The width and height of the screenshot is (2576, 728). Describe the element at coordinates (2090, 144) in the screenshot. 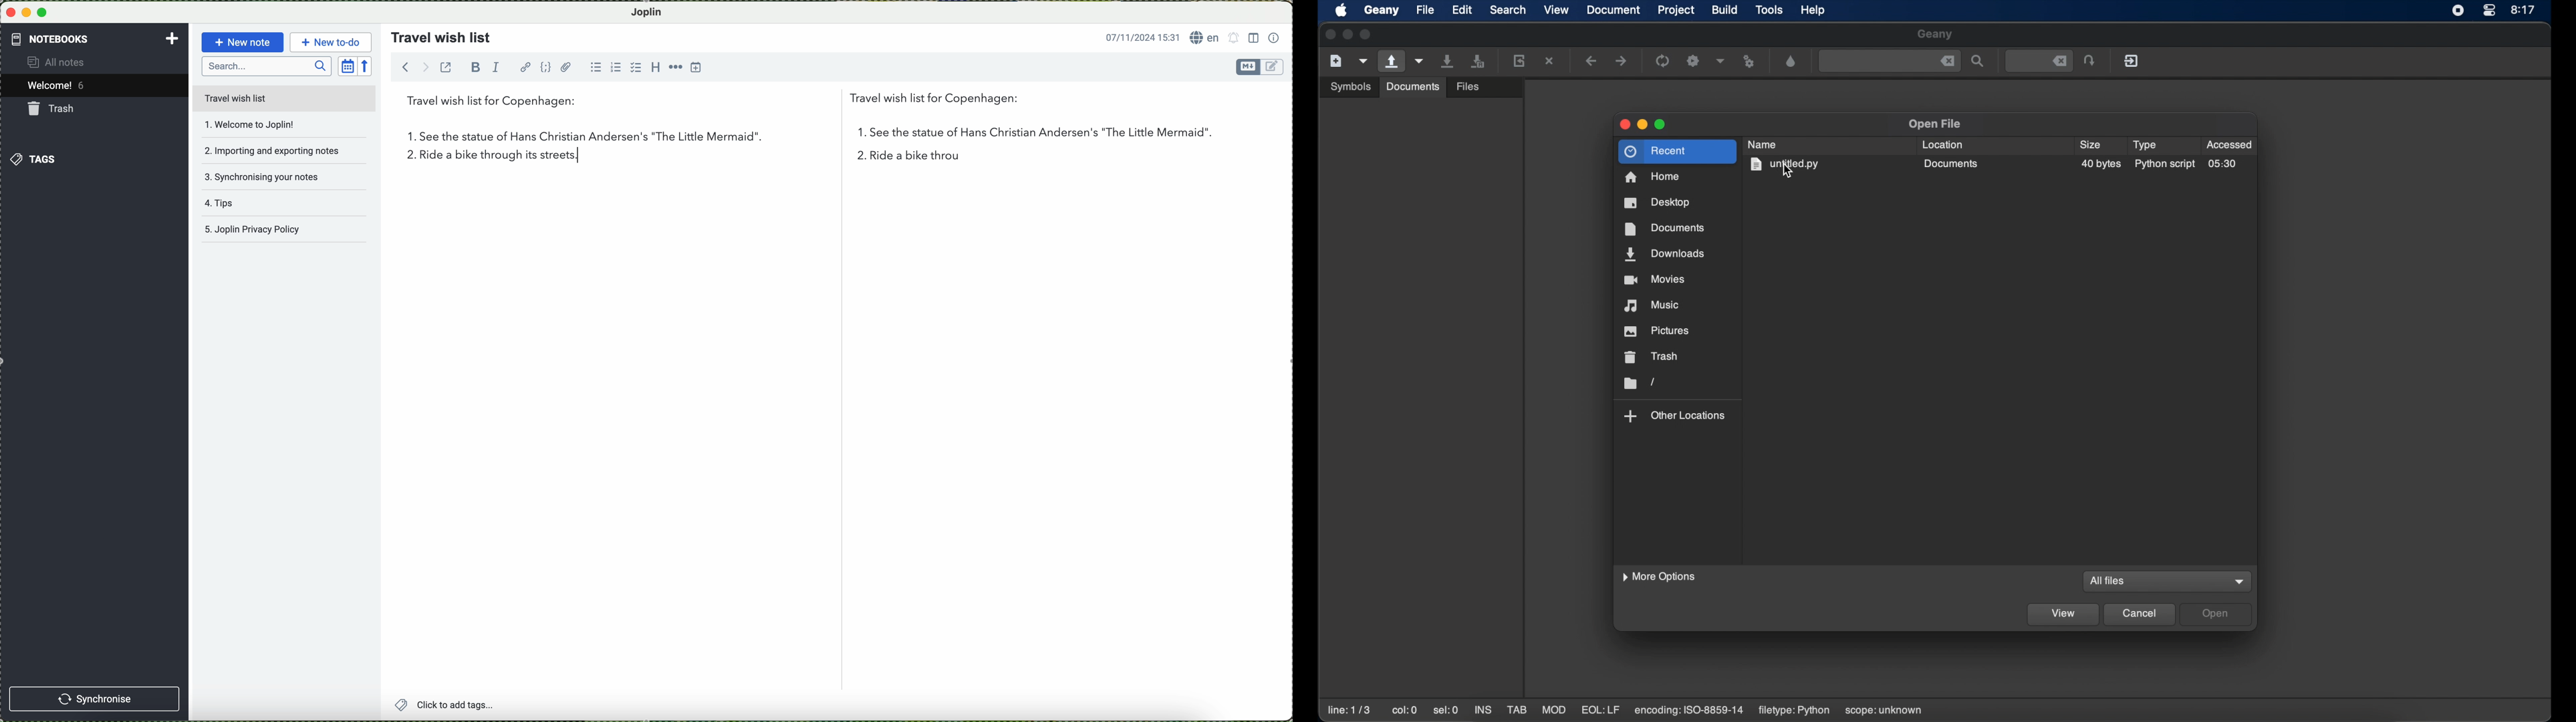

I see `size` at that location.